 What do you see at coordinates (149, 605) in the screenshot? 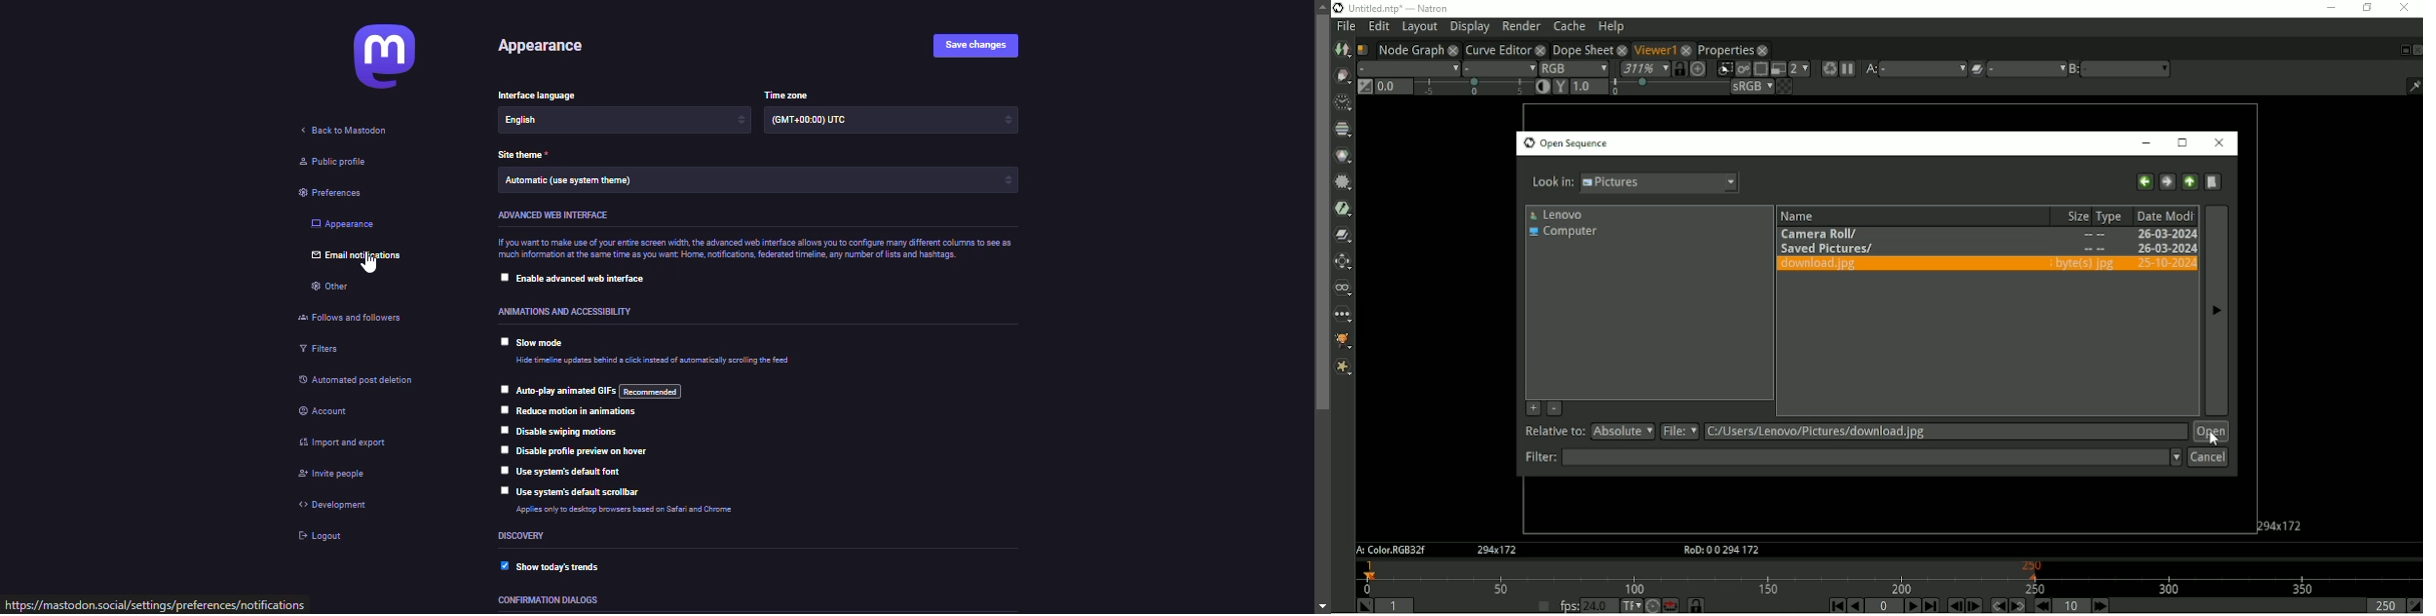
I see `website` at bounding box center [149, 605].